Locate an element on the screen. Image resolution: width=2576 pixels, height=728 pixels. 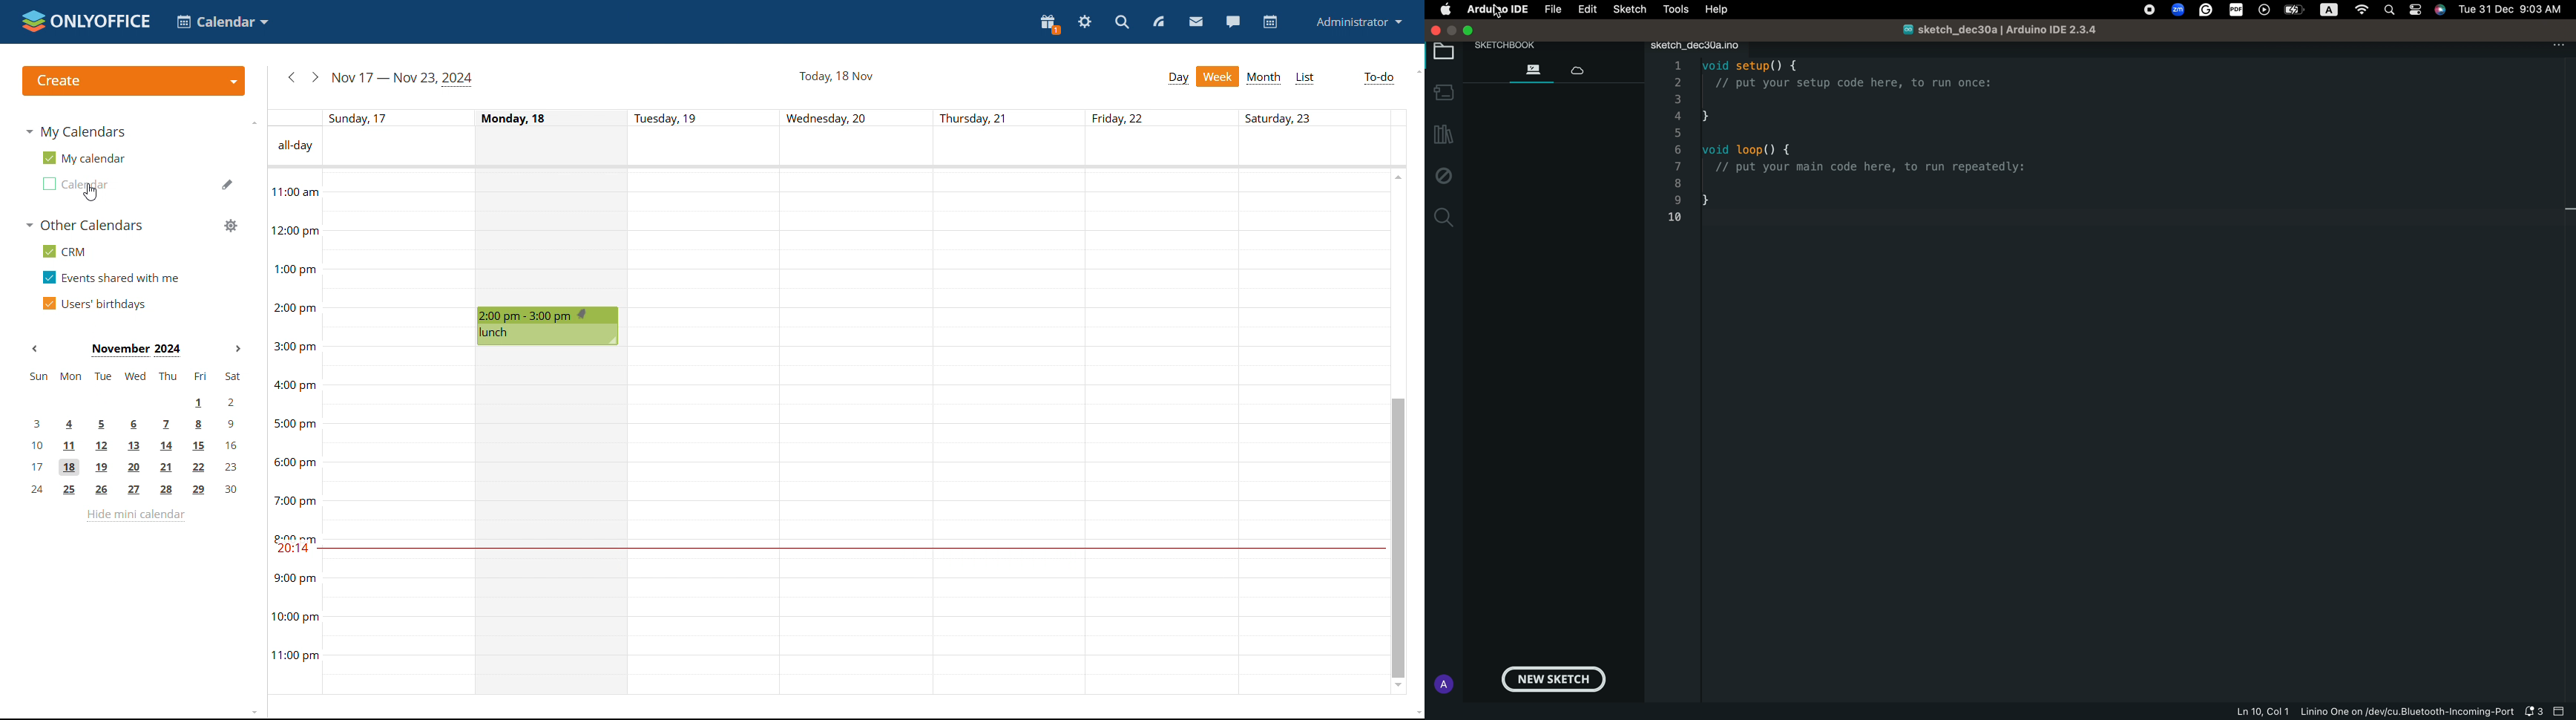
list is located at coordinates (1679, 144).